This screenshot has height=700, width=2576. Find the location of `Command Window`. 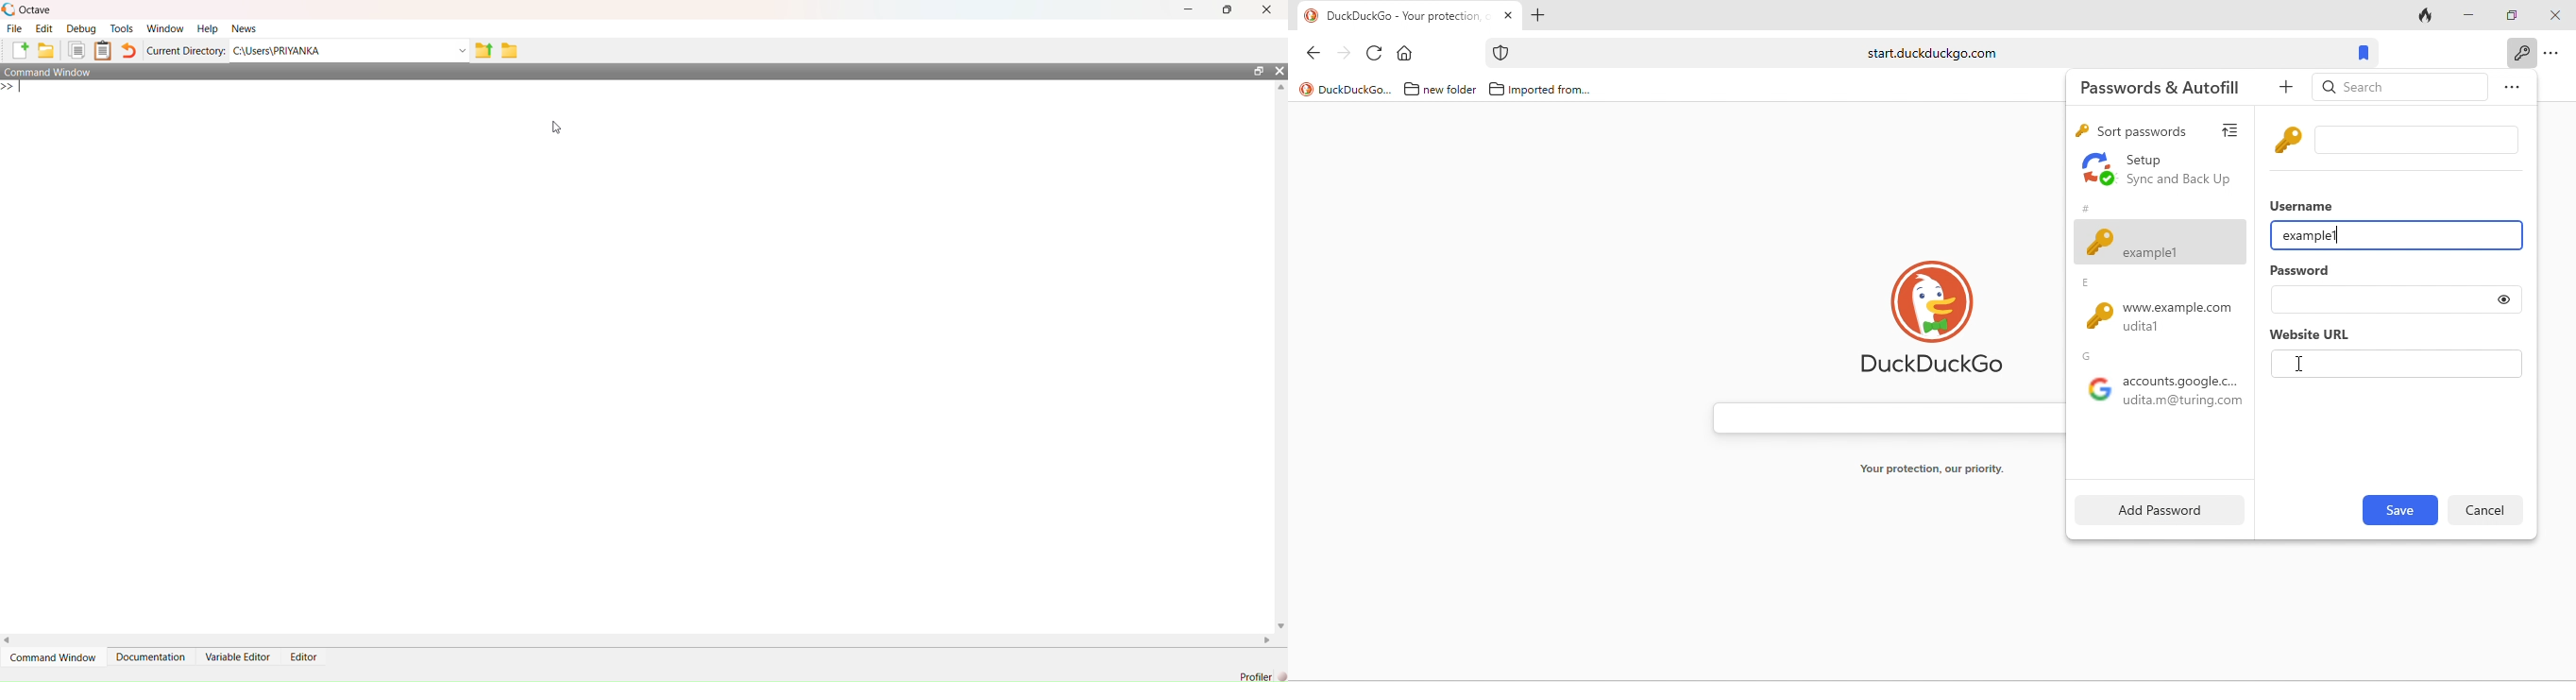

Command Window is located at coordinates (49, 72).